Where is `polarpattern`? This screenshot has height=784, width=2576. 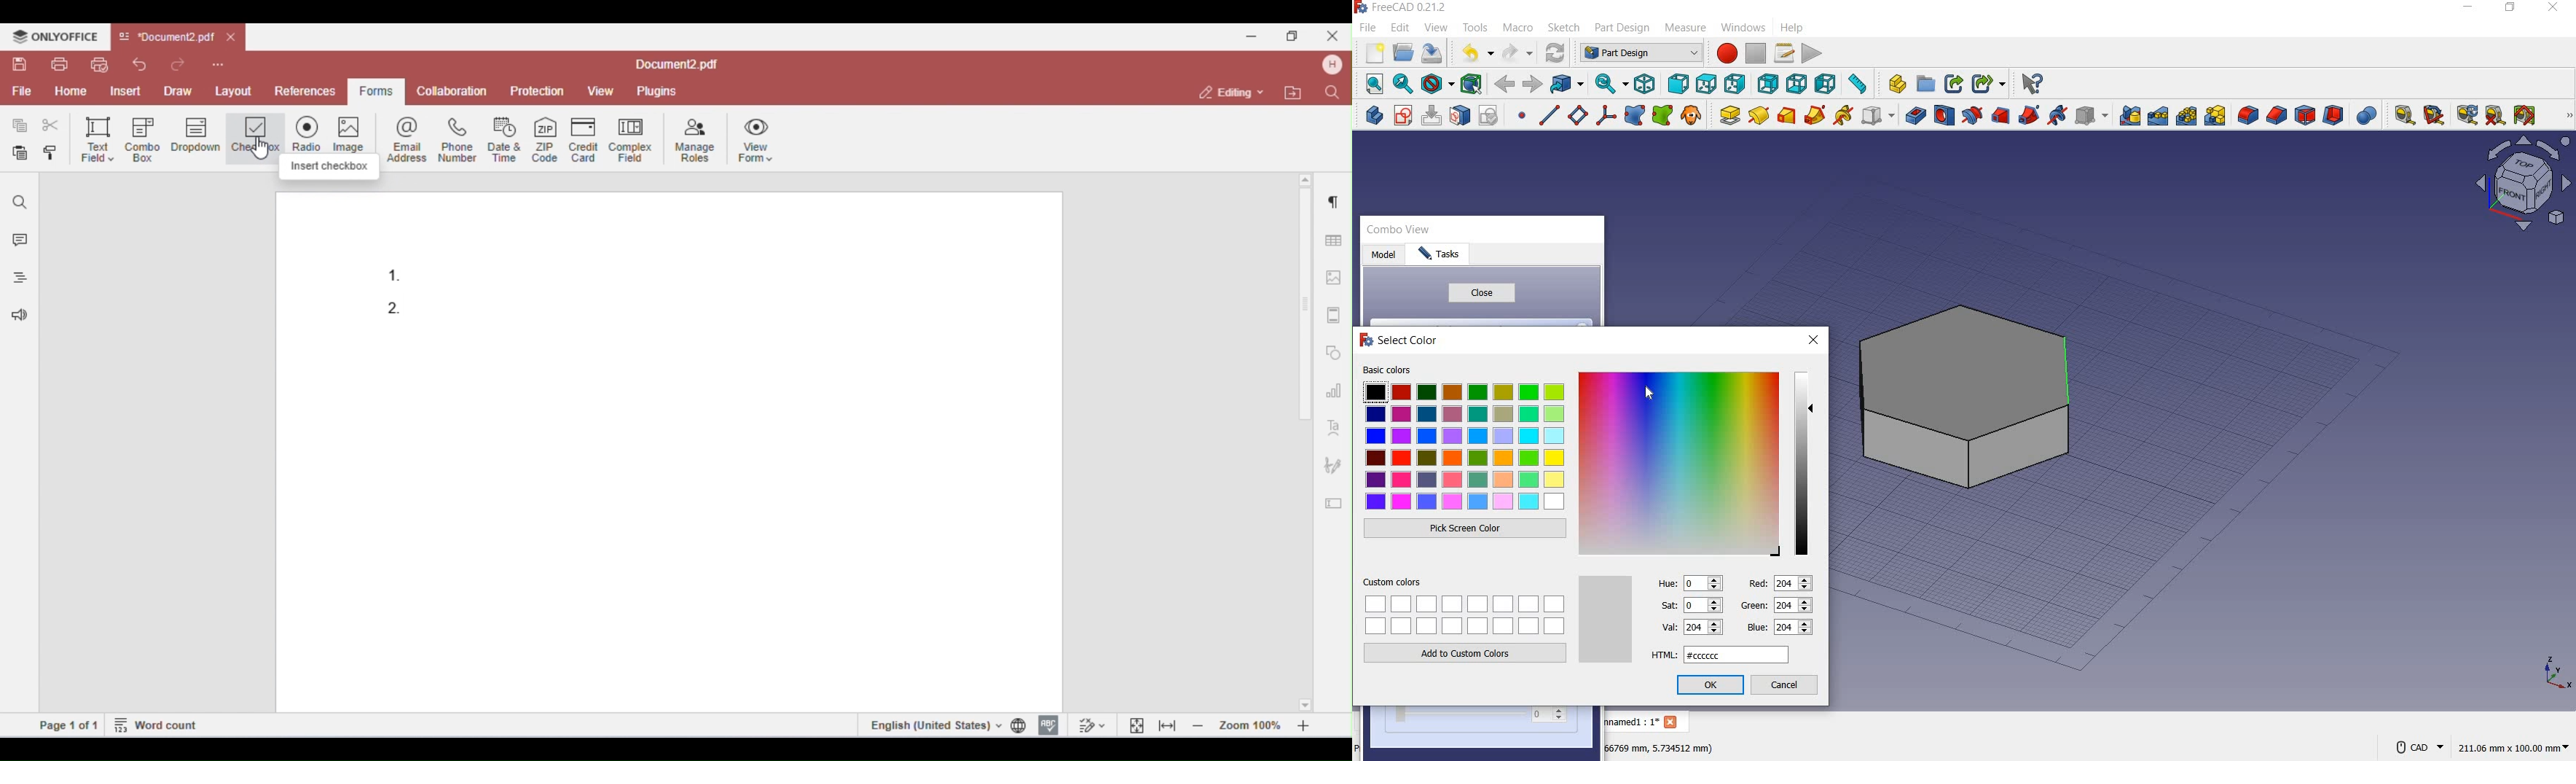
polarpattern is located at coordinates (2187, 115).